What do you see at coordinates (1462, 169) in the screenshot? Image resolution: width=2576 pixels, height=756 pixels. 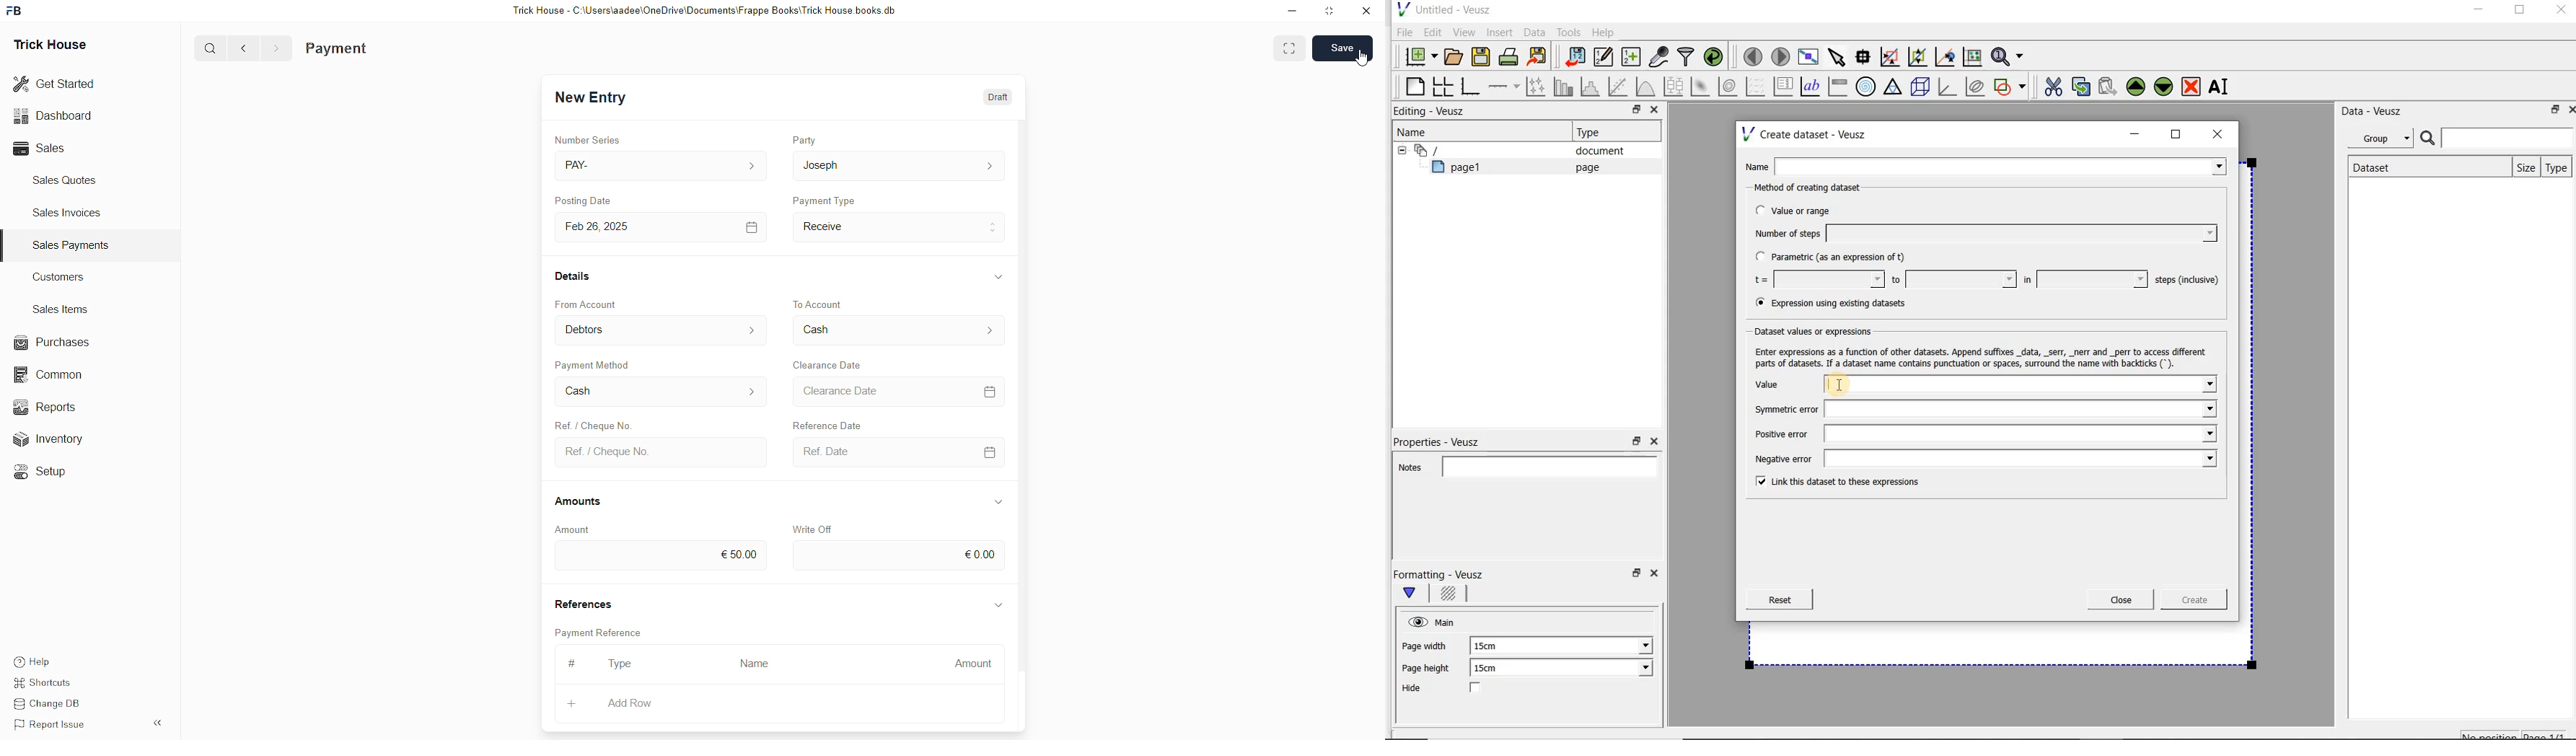 I see `page1` at bounding box center [1462, 169].